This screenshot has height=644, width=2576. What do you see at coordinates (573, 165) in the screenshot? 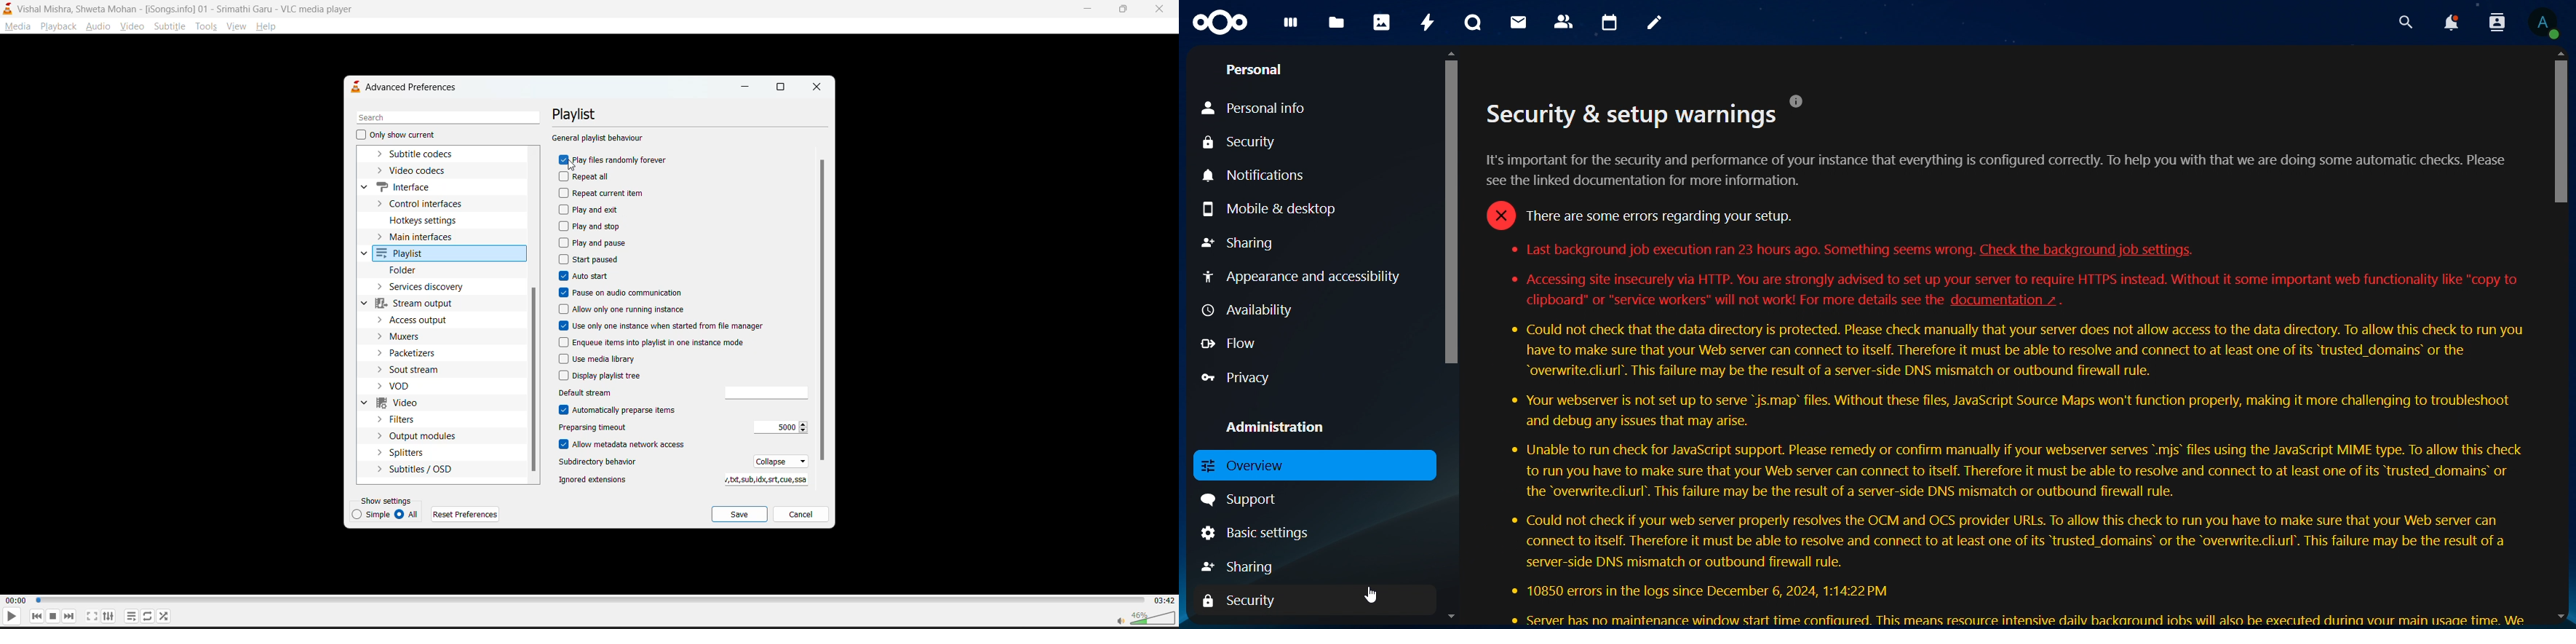
I see `cursor` at bounding box center [573, 165].